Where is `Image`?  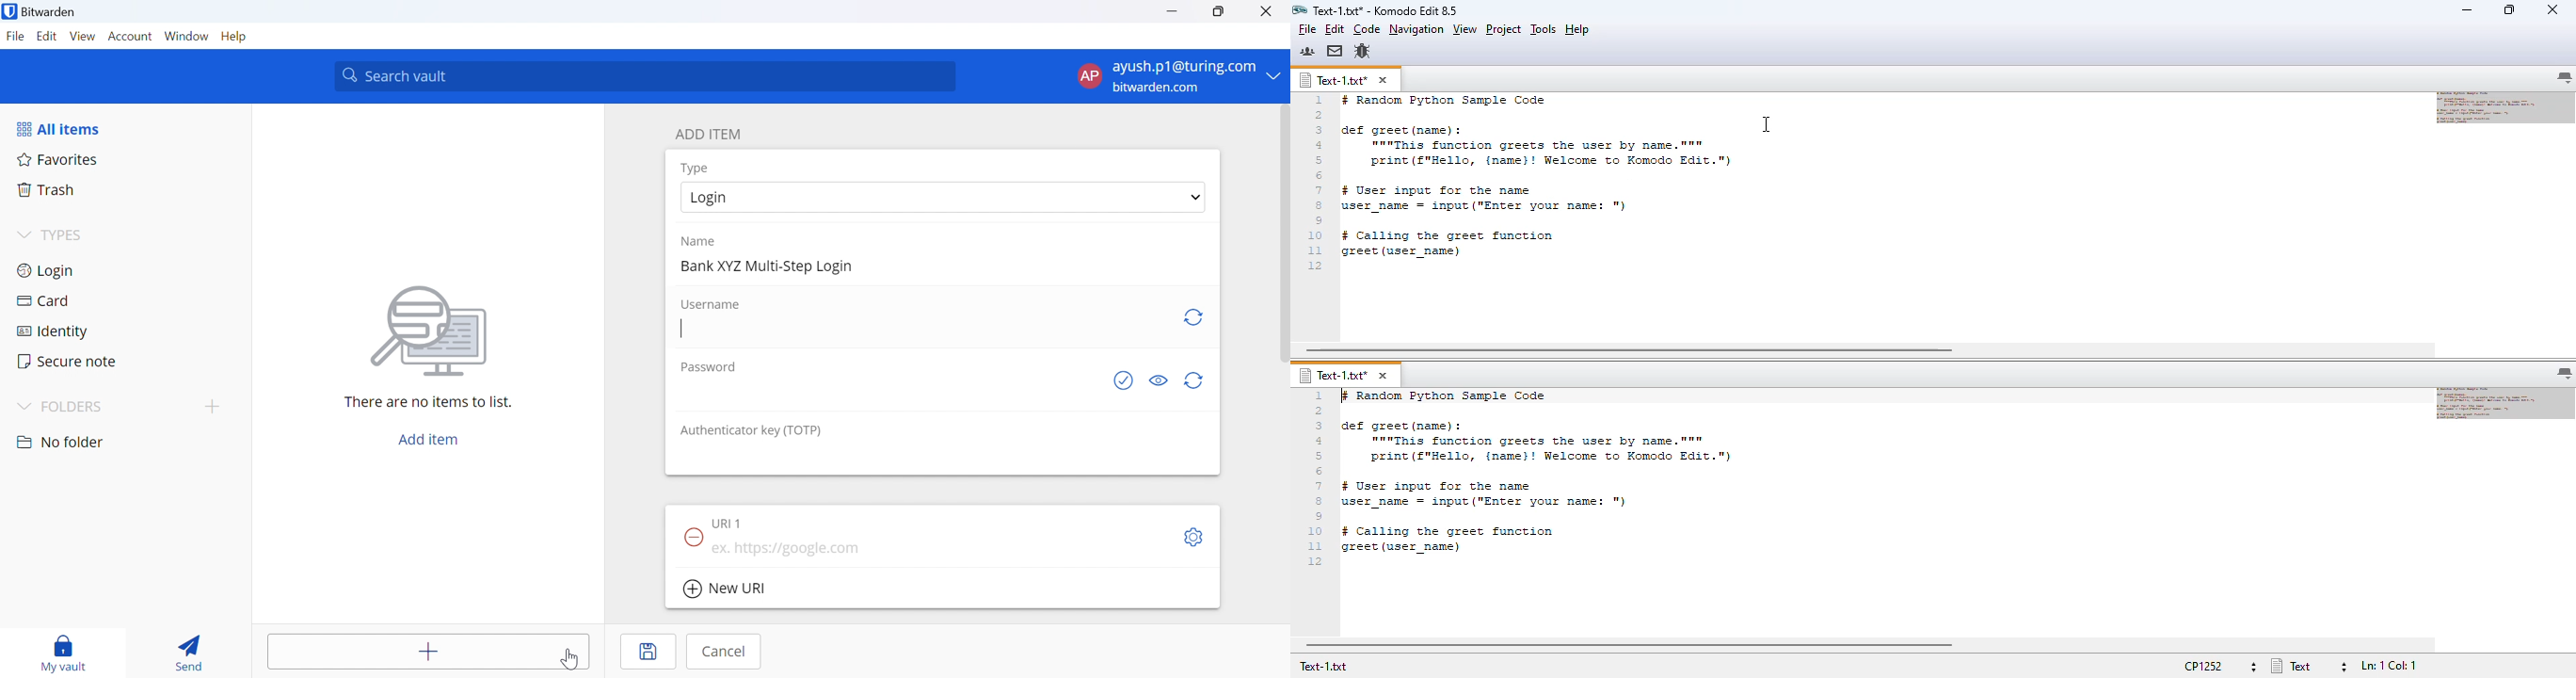
Image is located at coordinates (431, 332).